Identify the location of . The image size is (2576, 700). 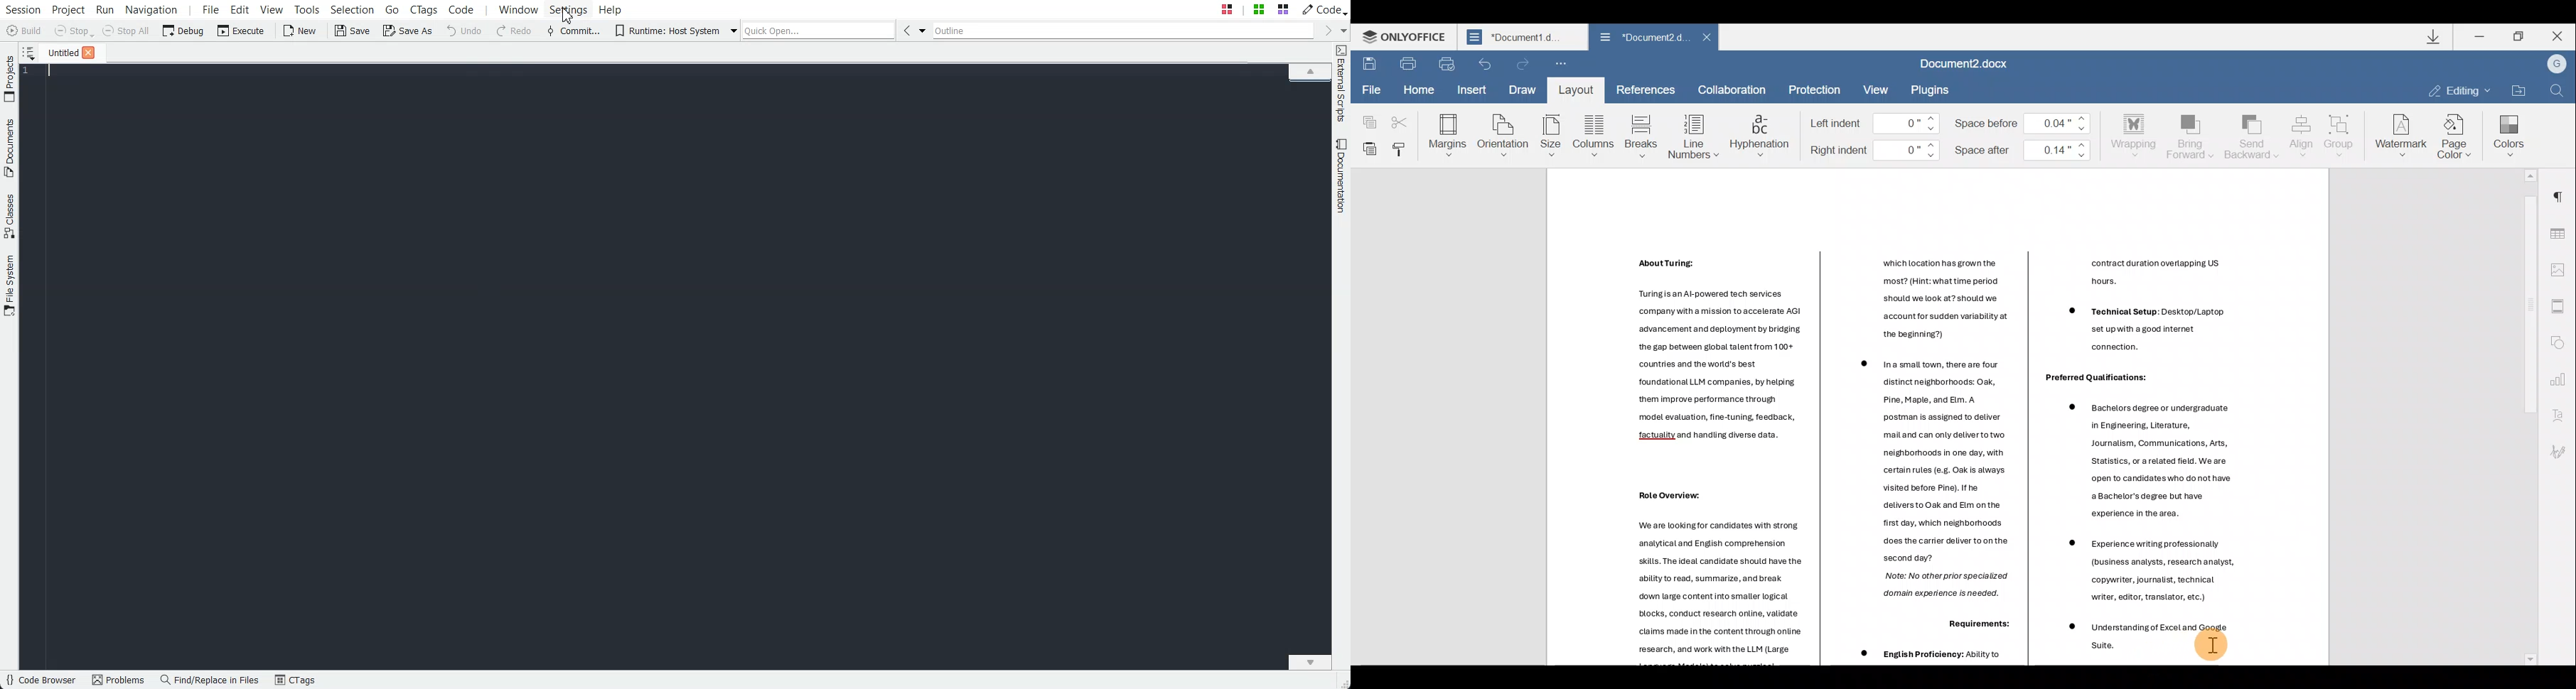
(2146, 568).